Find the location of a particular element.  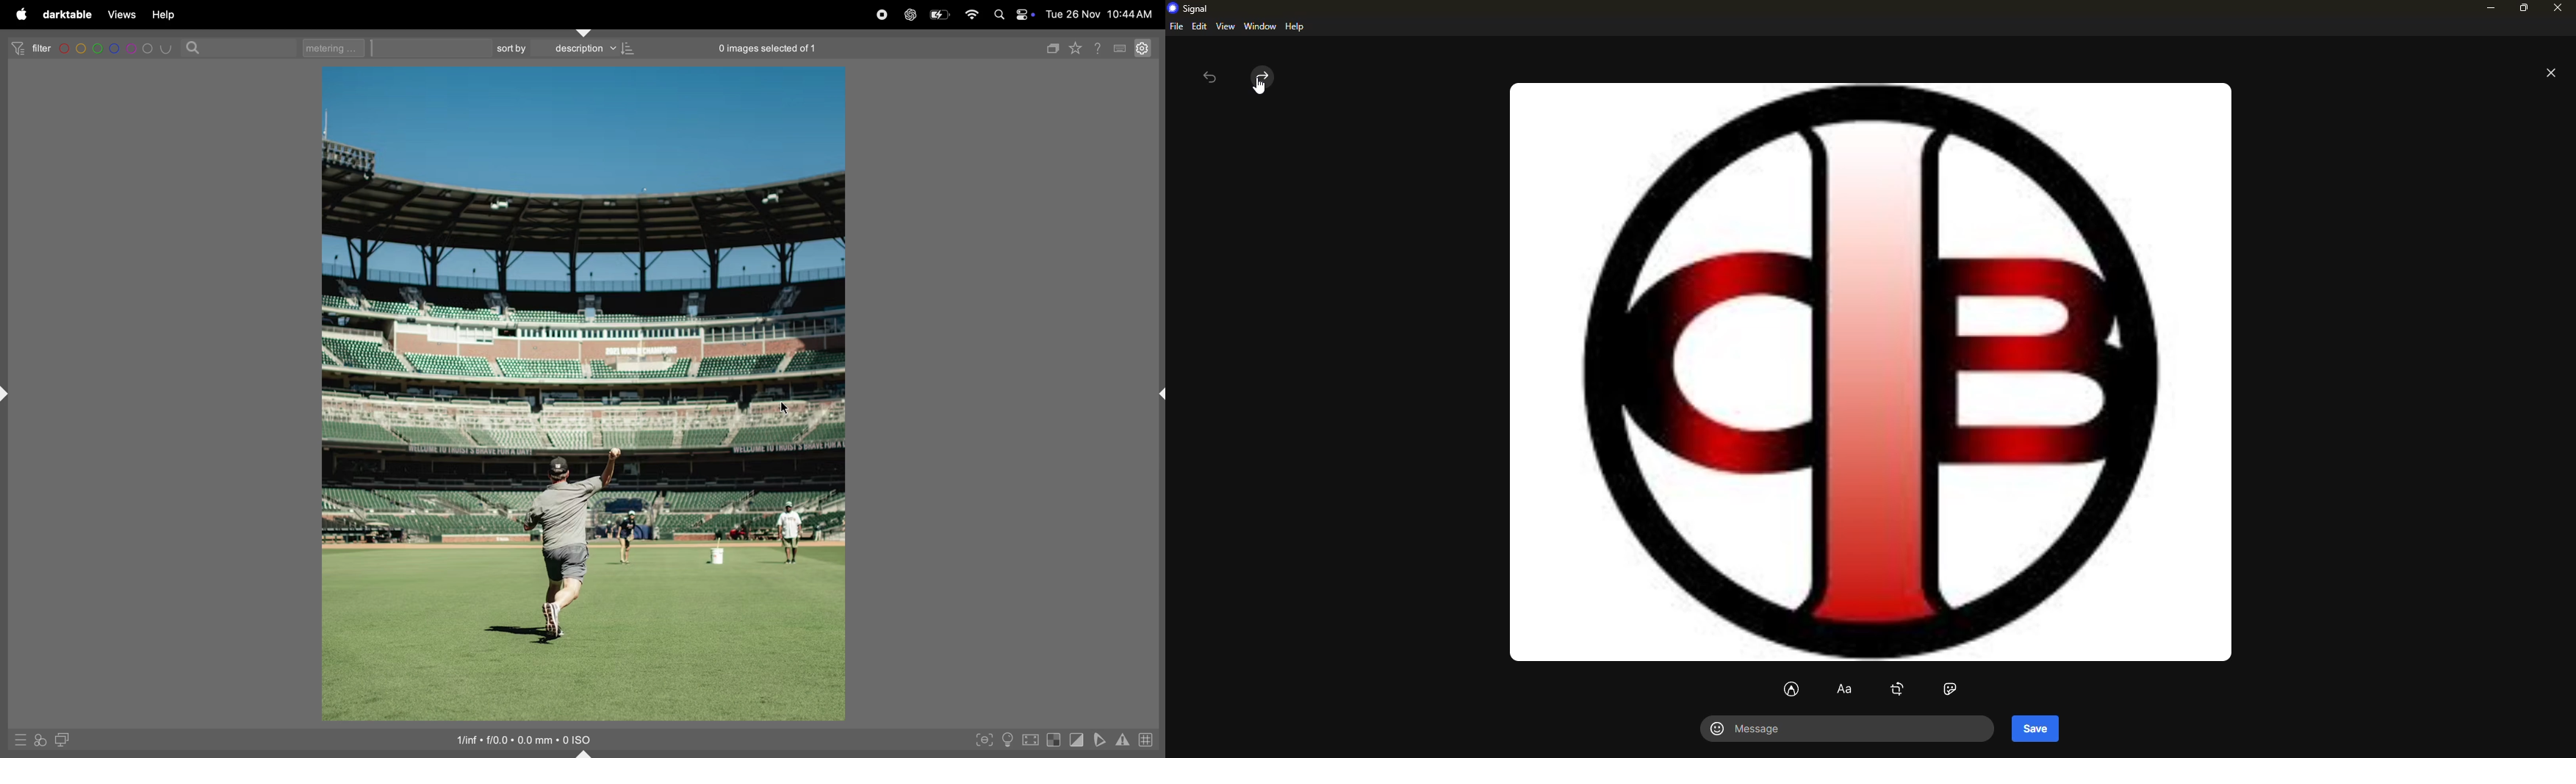

edit is located at coordinates (1199, 26).